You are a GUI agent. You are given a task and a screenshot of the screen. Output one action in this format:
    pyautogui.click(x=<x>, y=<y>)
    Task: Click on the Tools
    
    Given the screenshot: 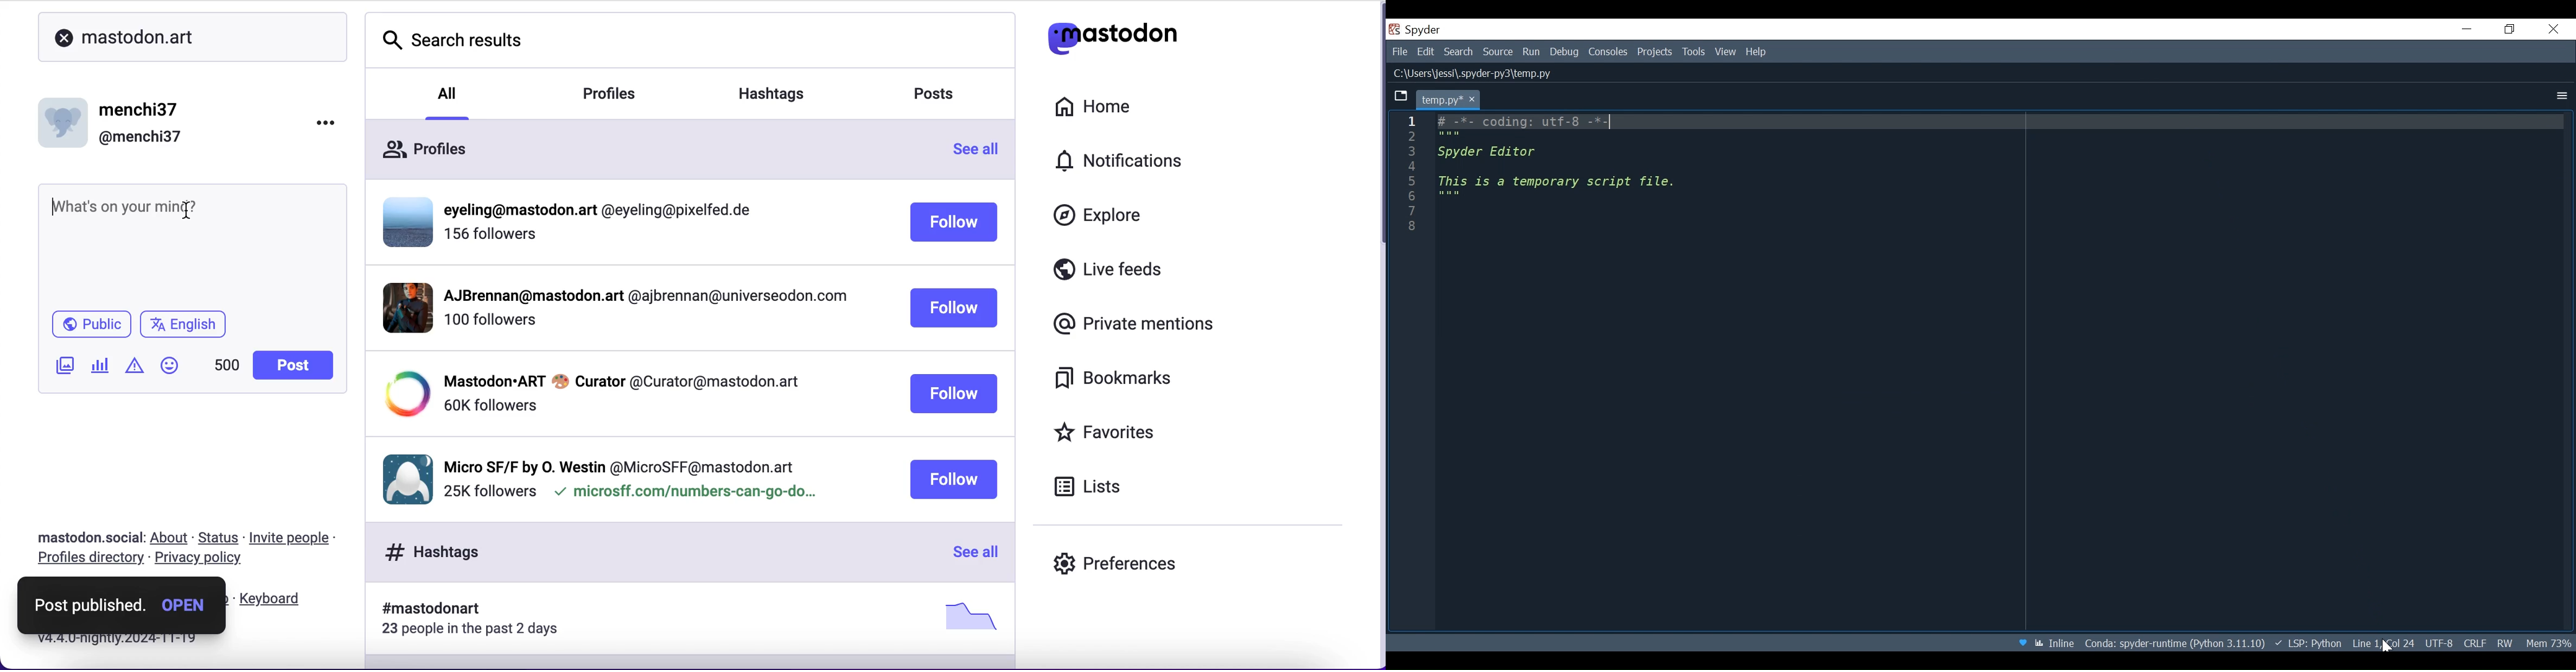 What is the action you would take?
    pyautogui.click(x=1693, y=51)
    